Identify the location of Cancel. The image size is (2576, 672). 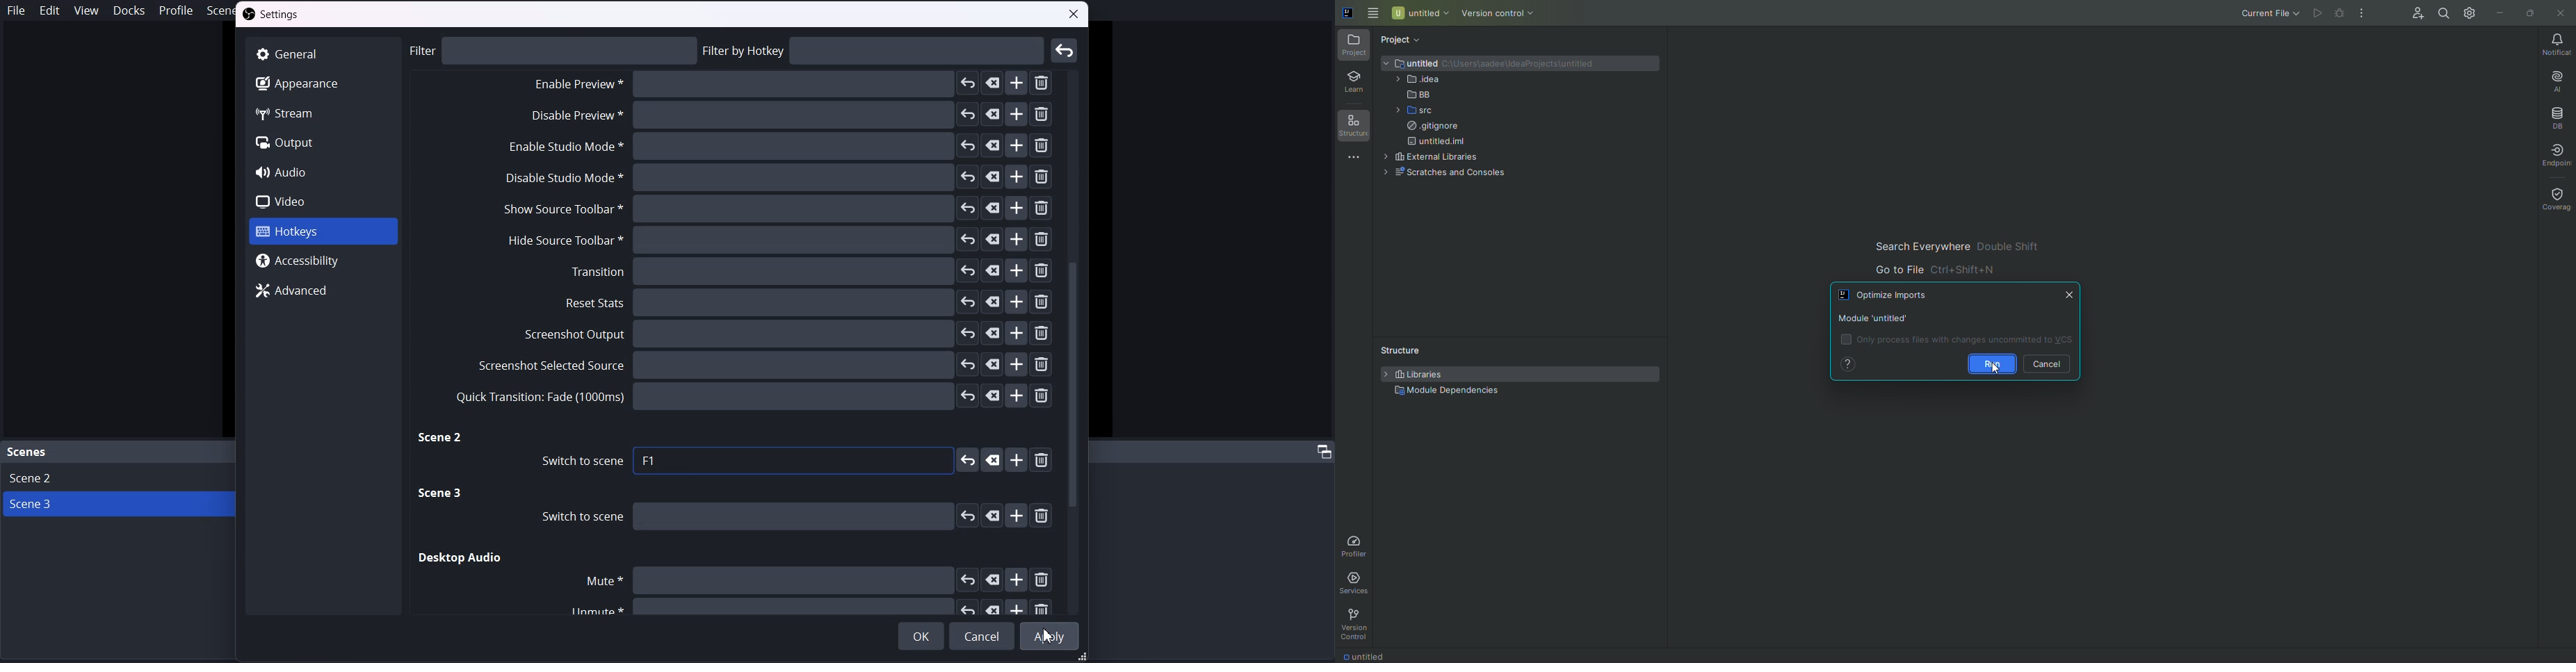
(2049, 364).